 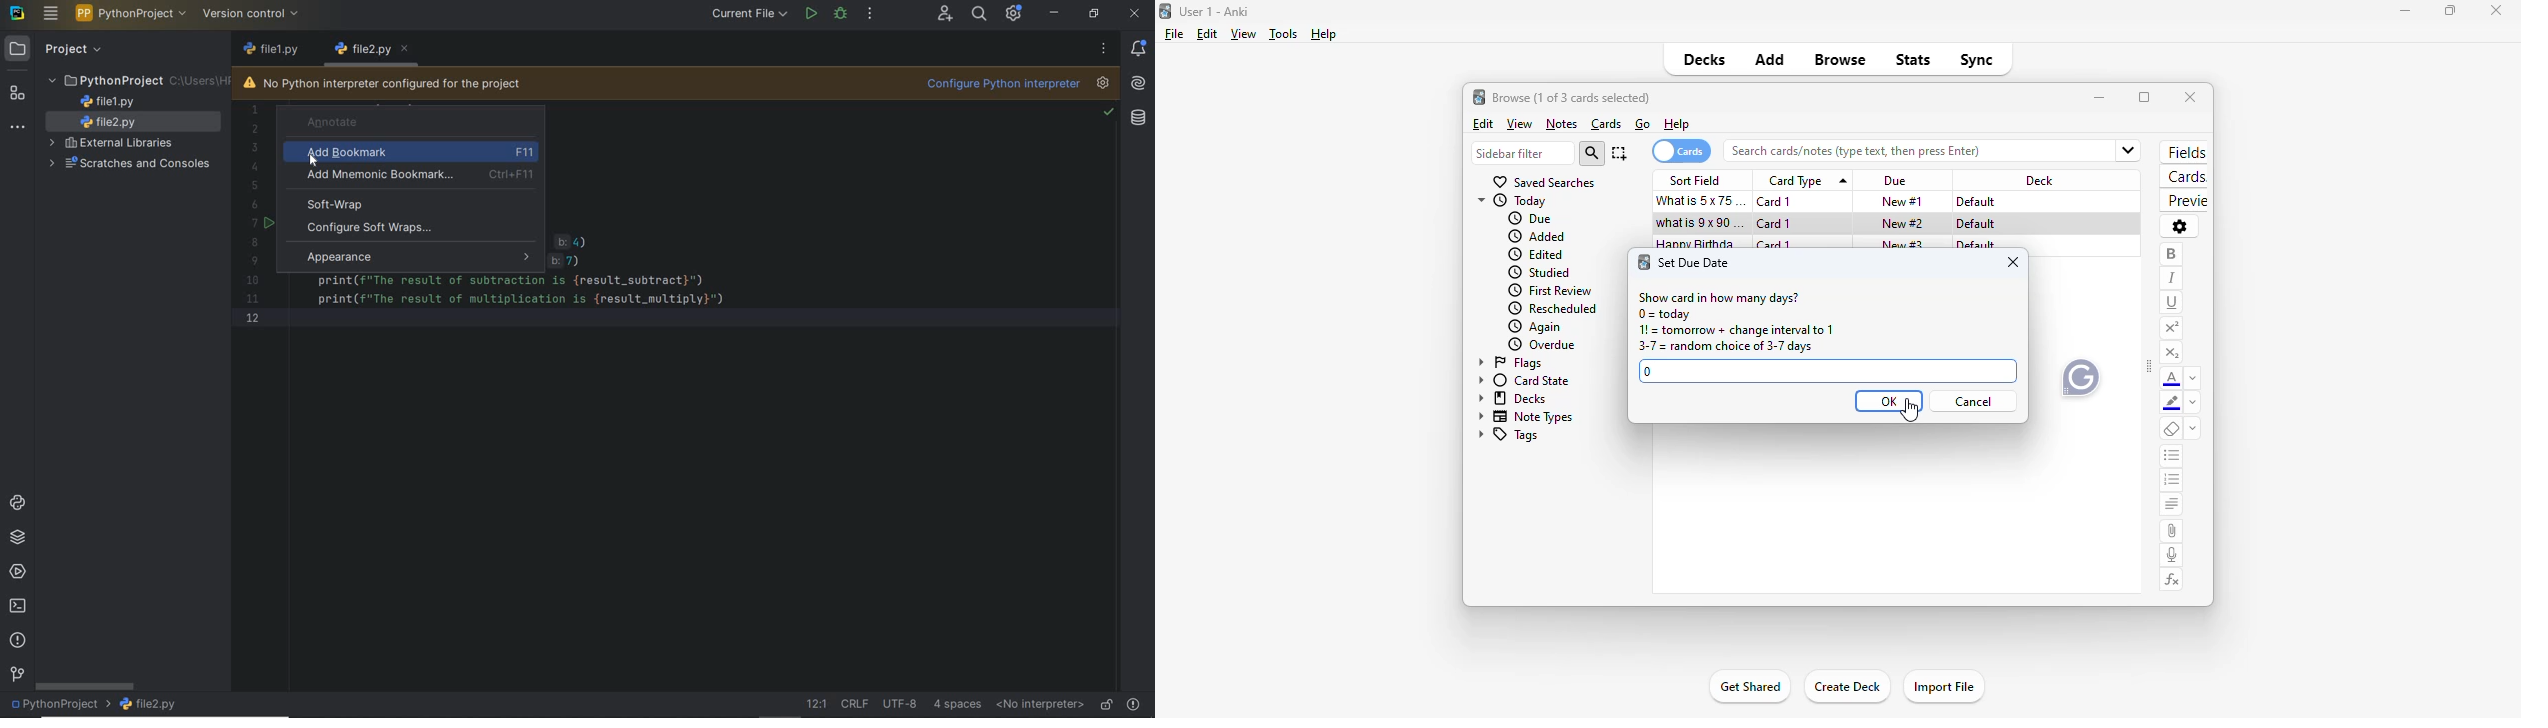 What do you see at coordinates (1523, 417) in the screenshot?
I see `note types` at bounding box center [1523, 417].